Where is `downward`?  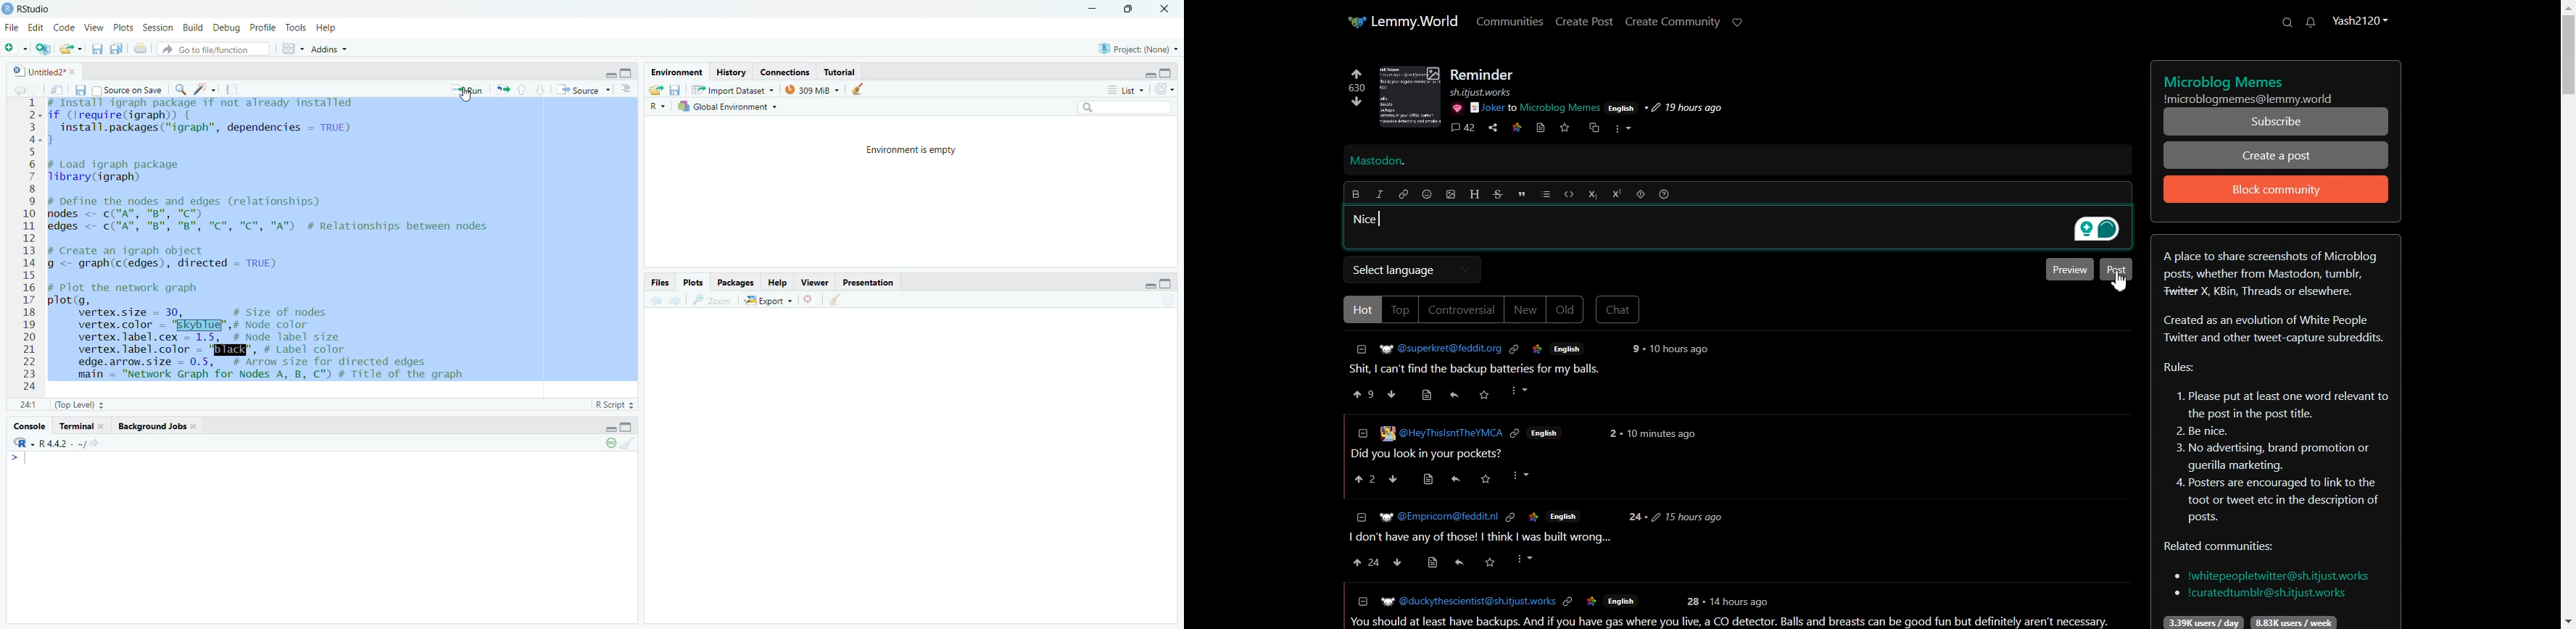 downward is located at coordinates (542, 89).